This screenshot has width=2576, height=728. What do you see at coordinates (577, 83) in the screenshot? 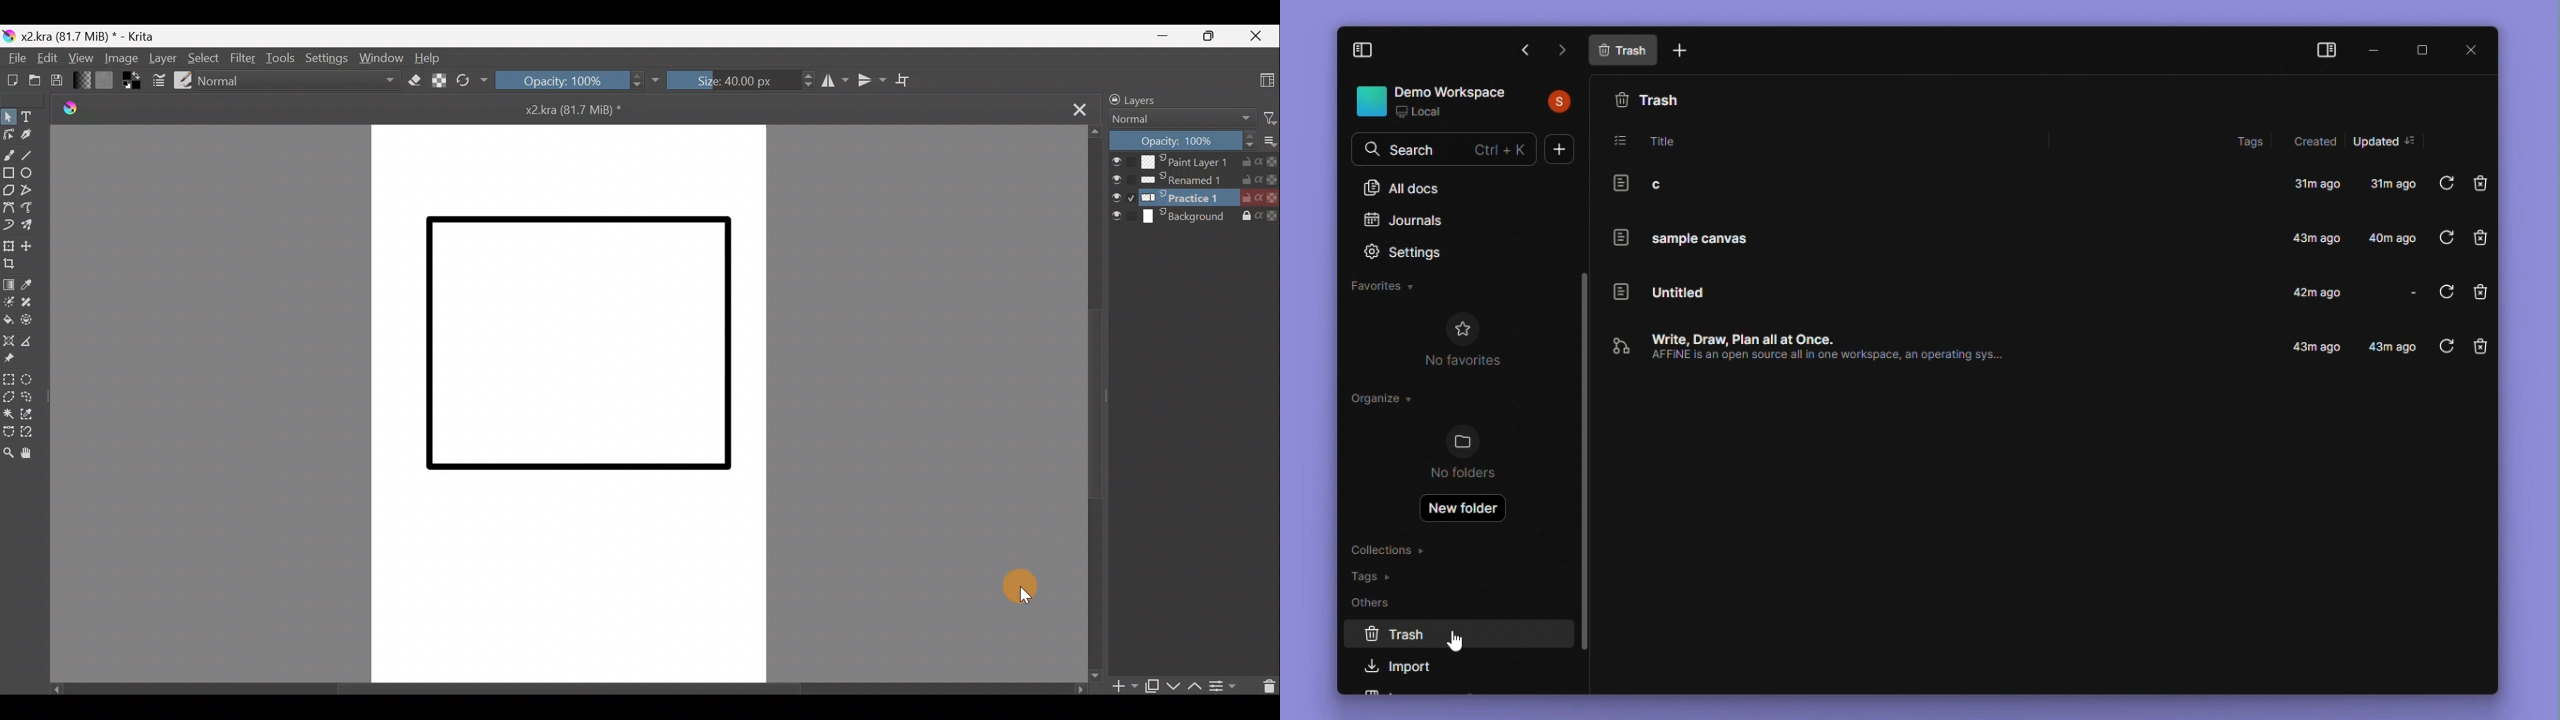
I see `Opacity: 100%` at bounding box center [577, 83].